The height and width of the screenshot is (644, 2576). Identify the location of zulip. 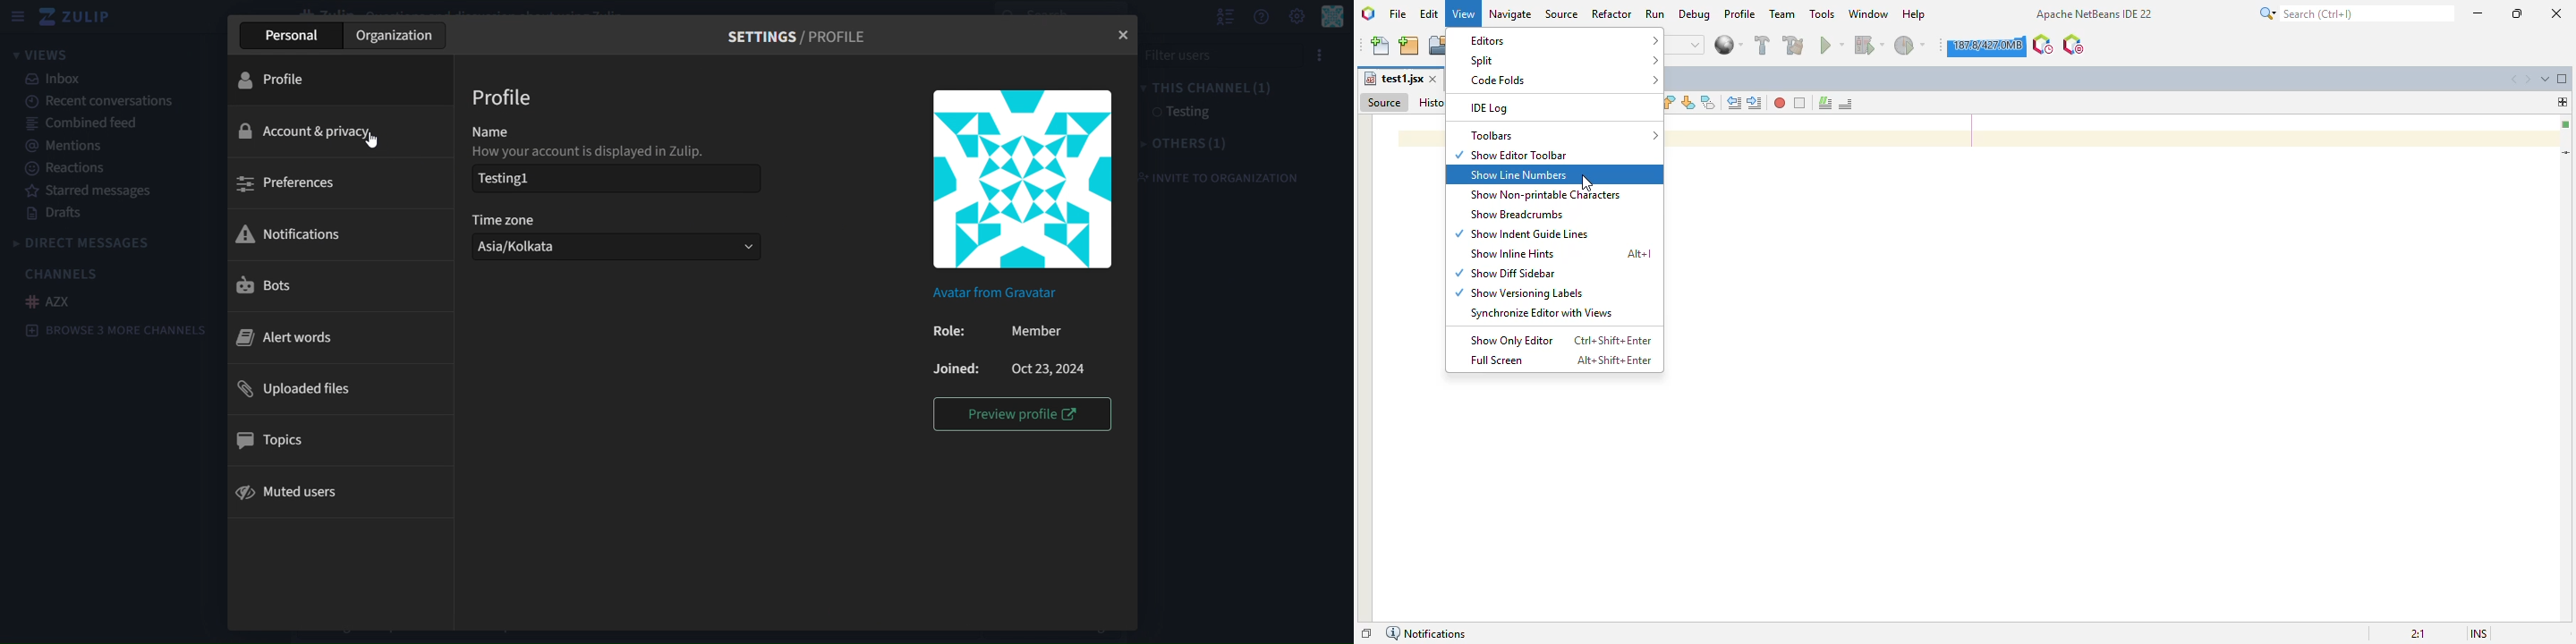
(76, 16).